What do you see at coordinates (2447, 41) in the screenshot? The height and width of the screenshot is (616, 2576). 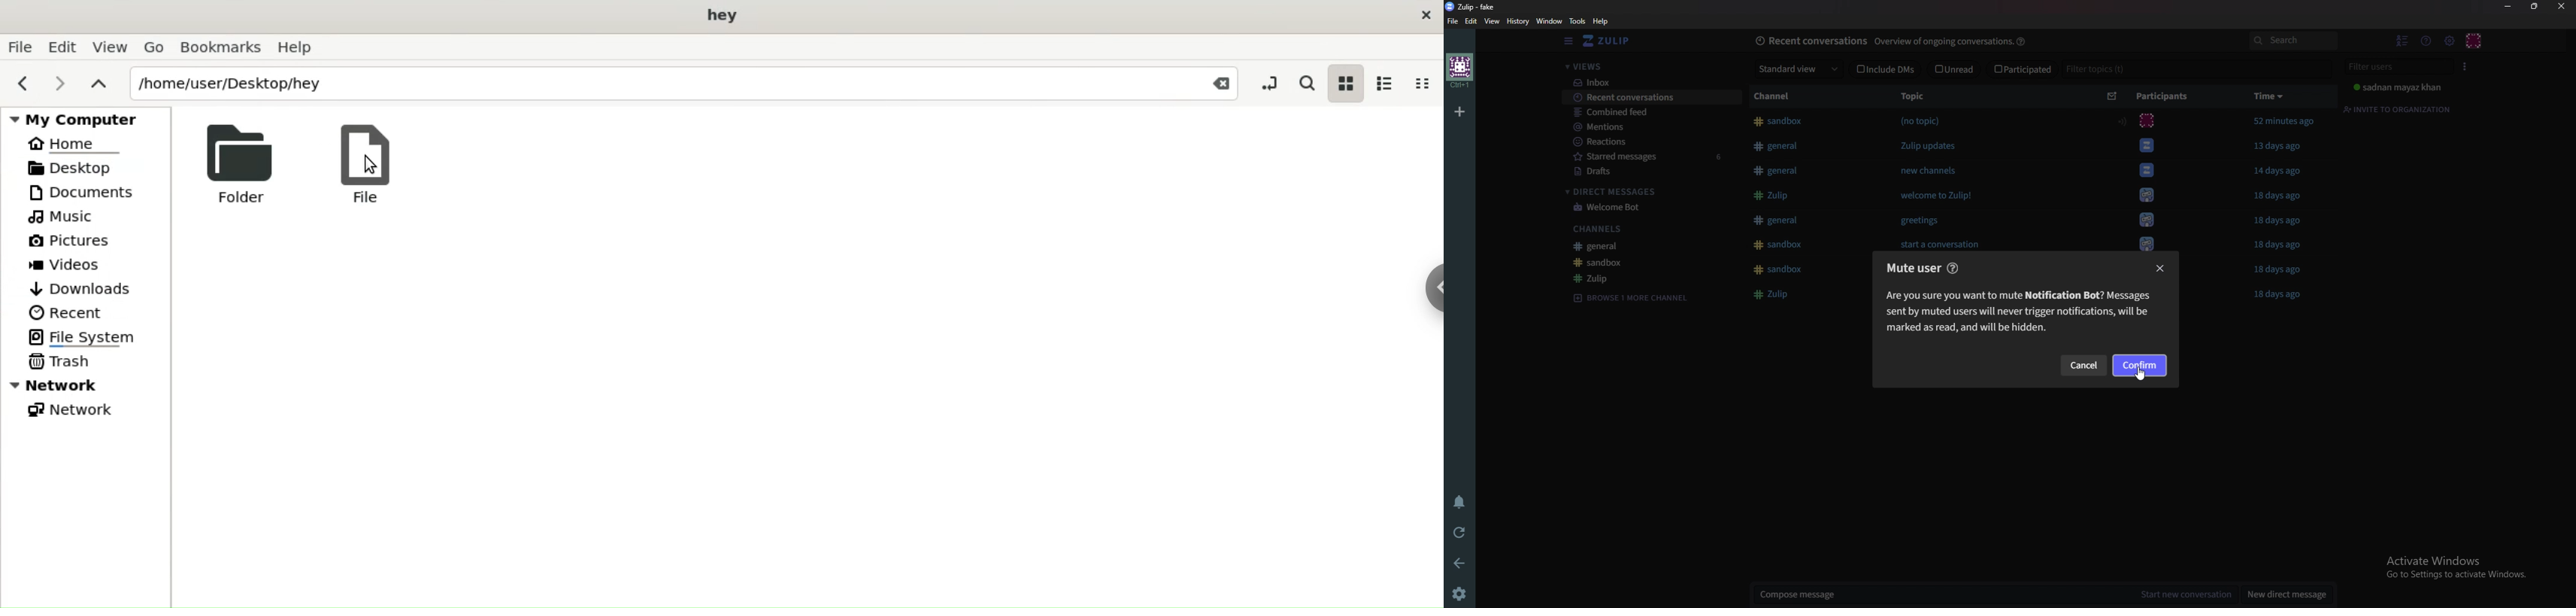 I see `Main menu` at bounding box center [2447, 41].